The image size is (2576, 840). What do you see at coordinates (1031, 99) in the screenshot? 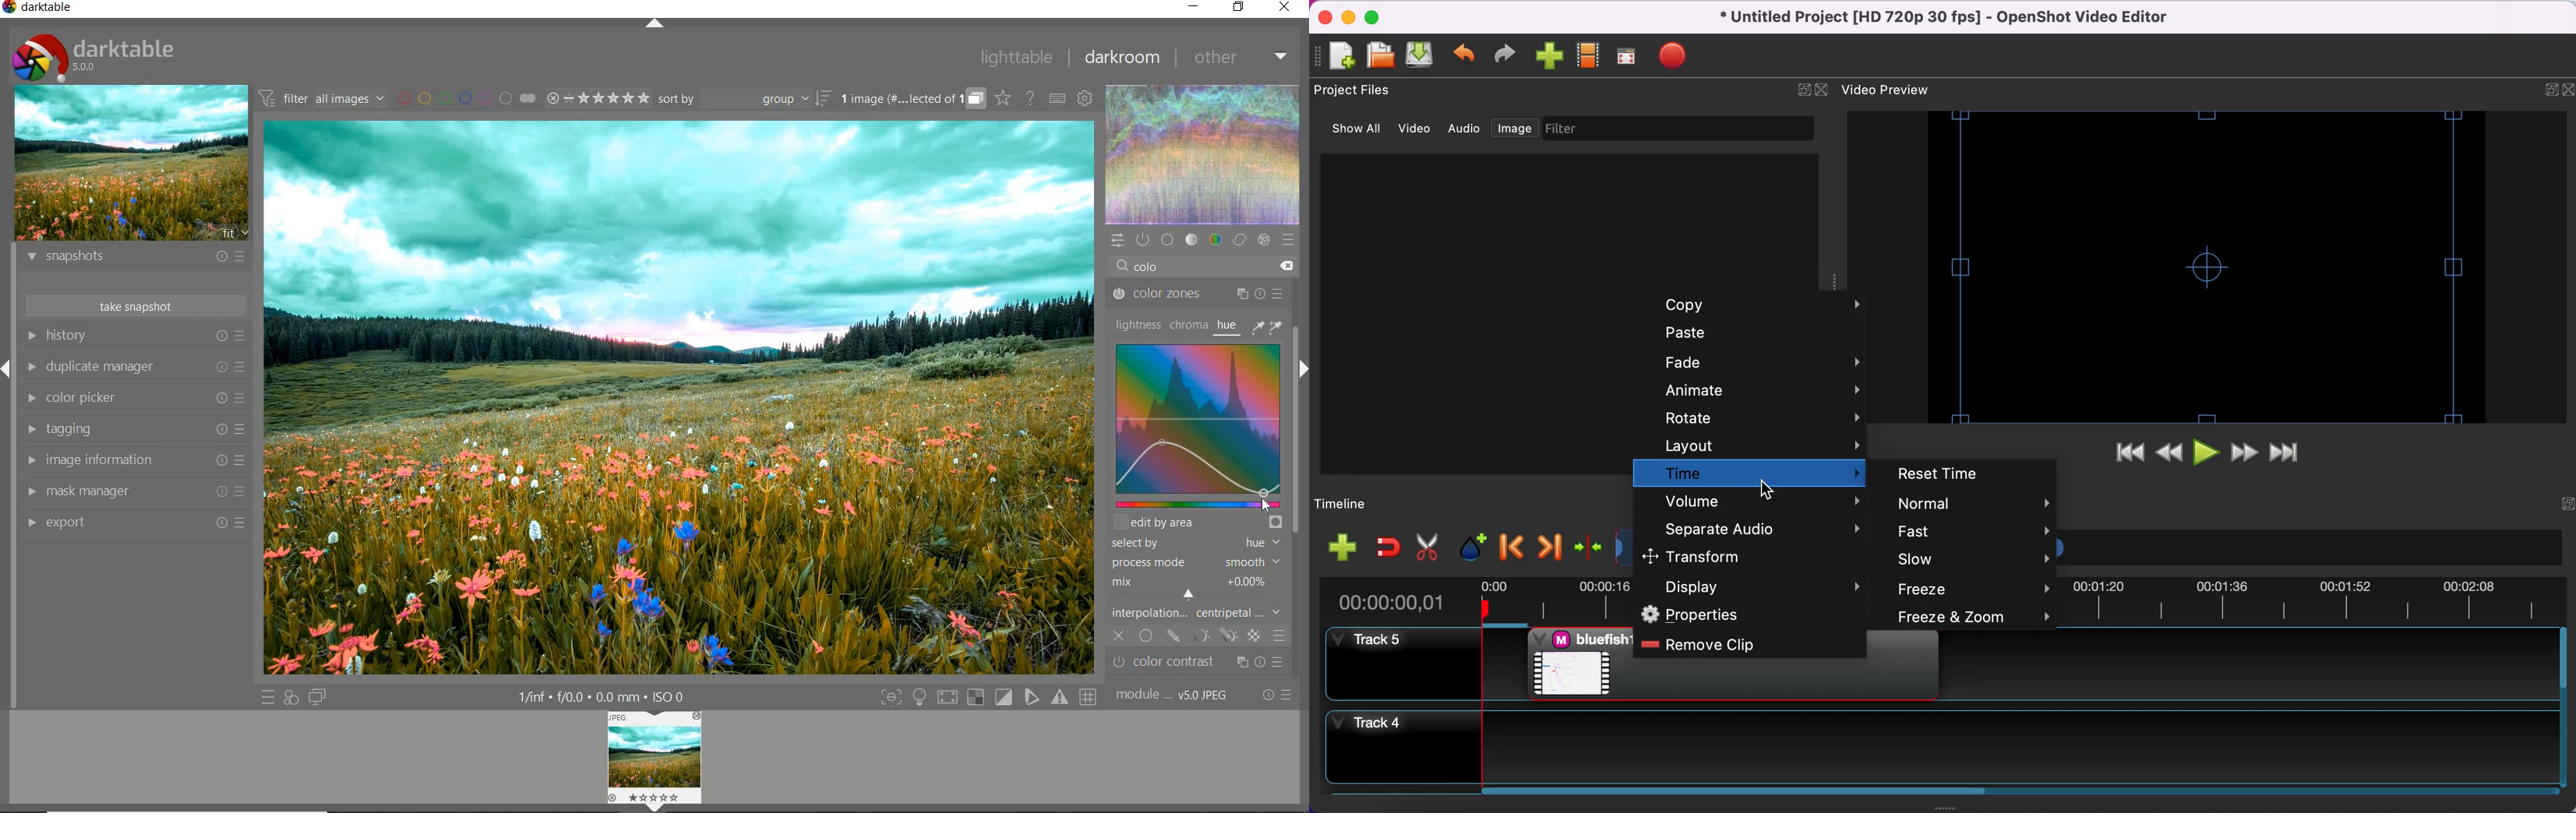
I see `enable online help` at bounding box center [1031, 99].